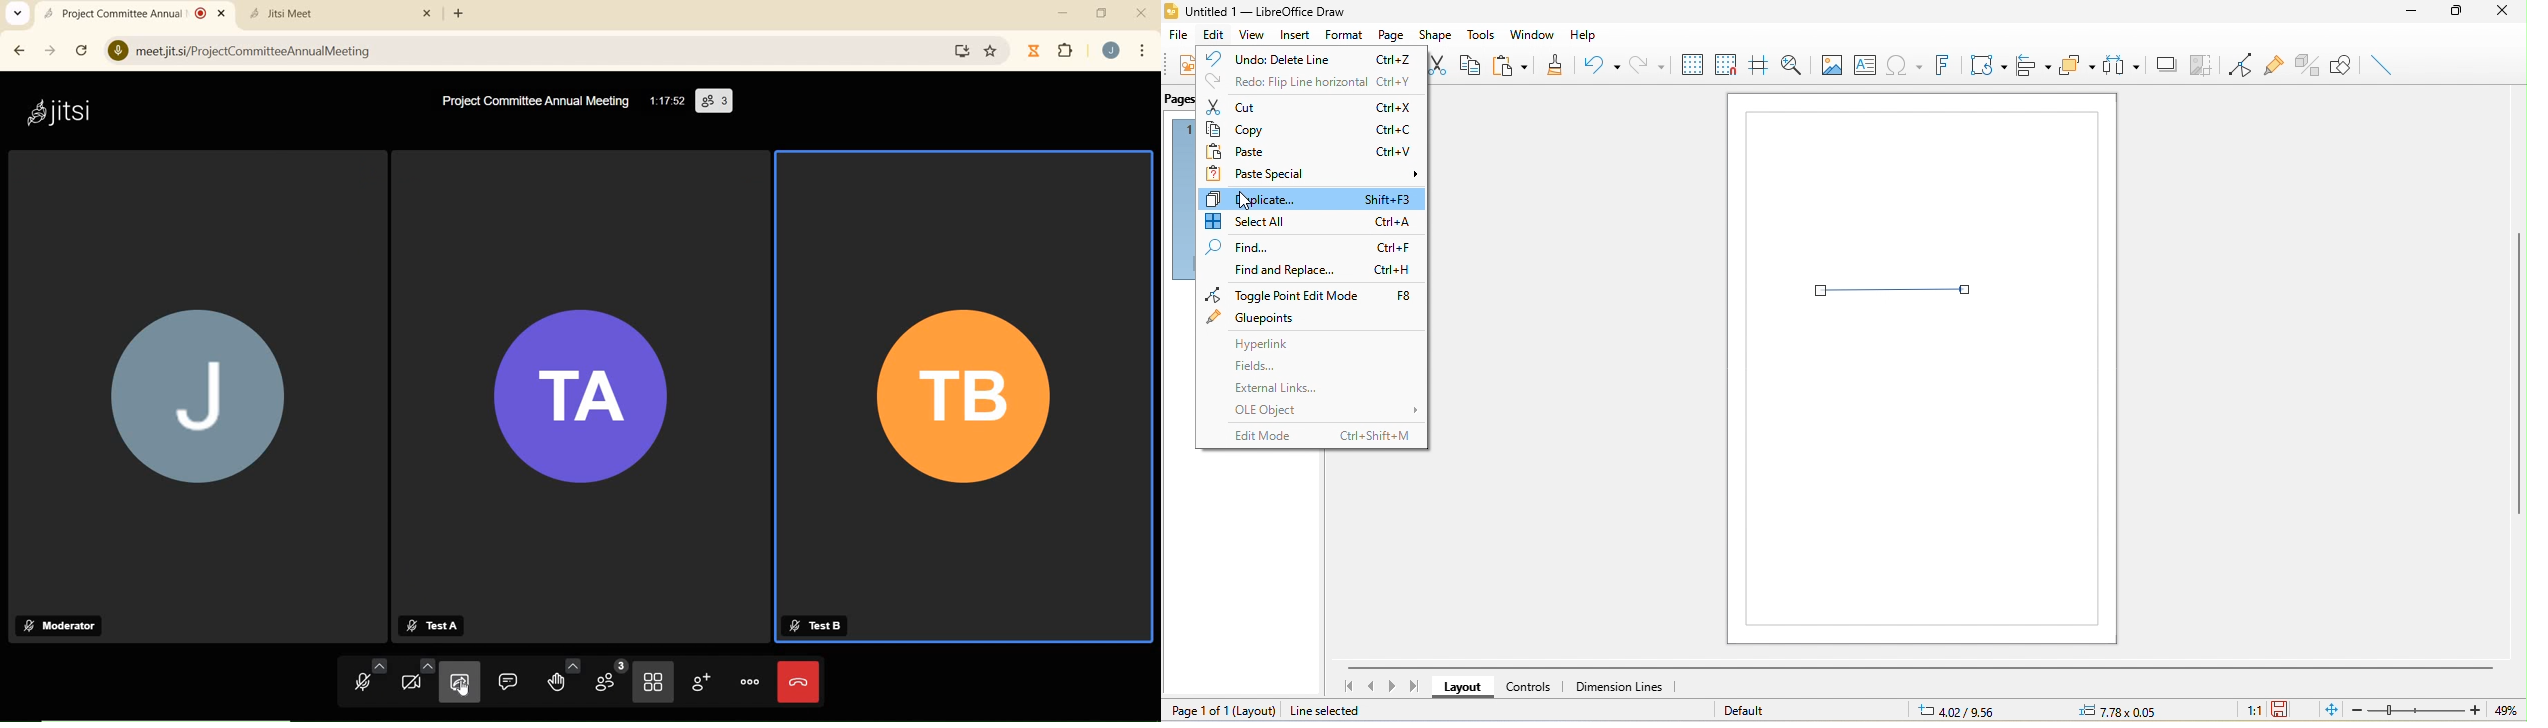 This screenshot has width=2548, height=728. I want to click on special character, so click(1903, 64).